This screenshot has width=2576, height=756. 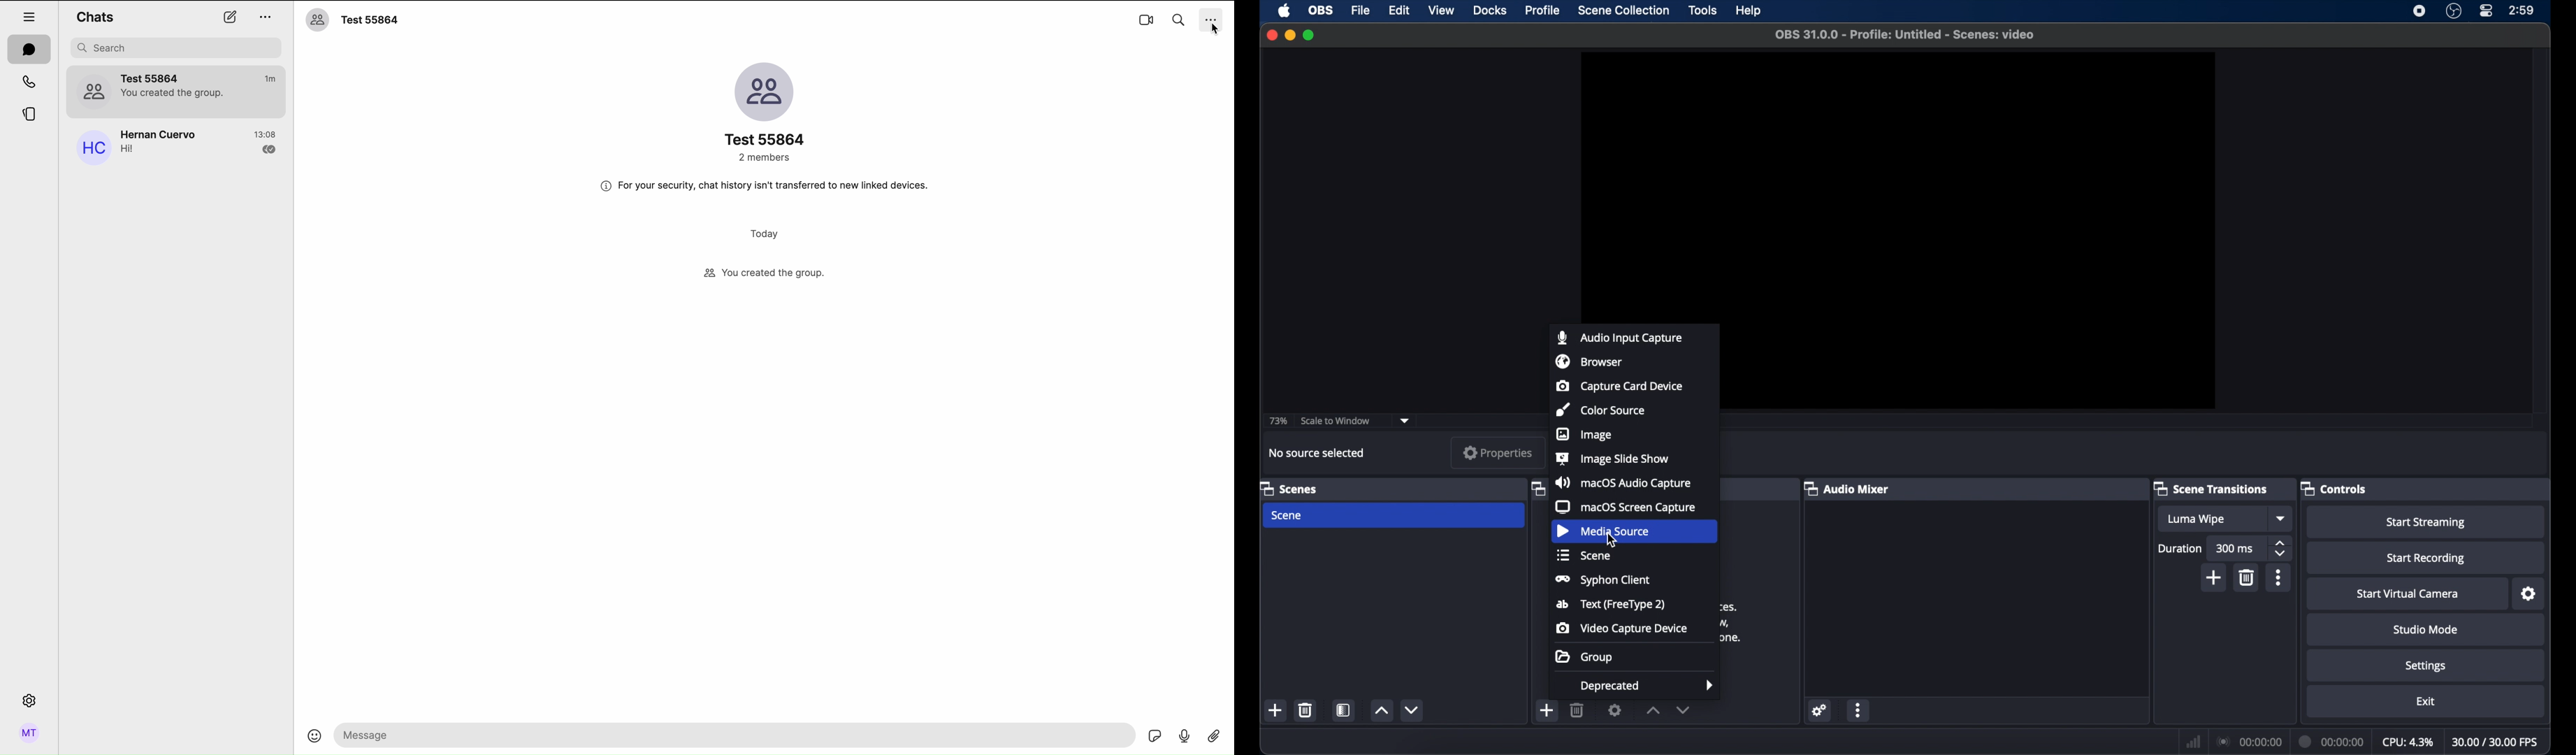 What do you see at coordinates (1621, 627) in the screenshot?
I see `video capture device` at bounding box center [1621, 627].